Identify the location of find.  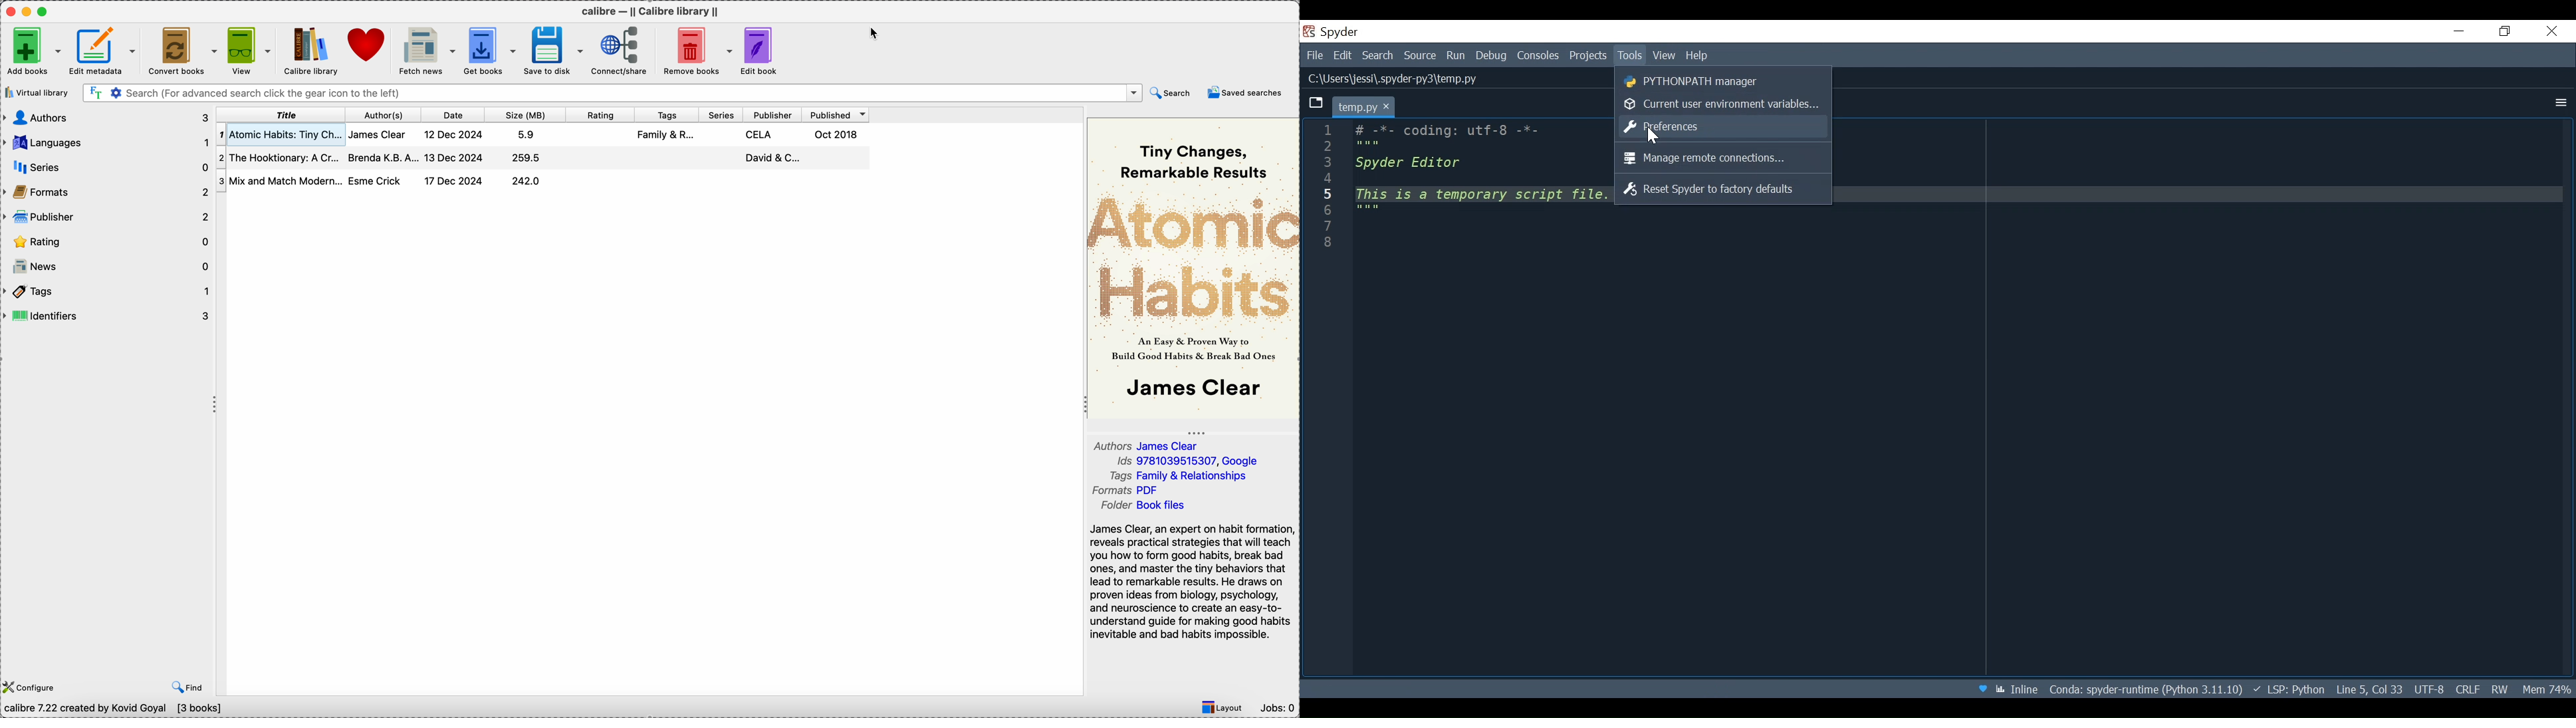
(185, 686).